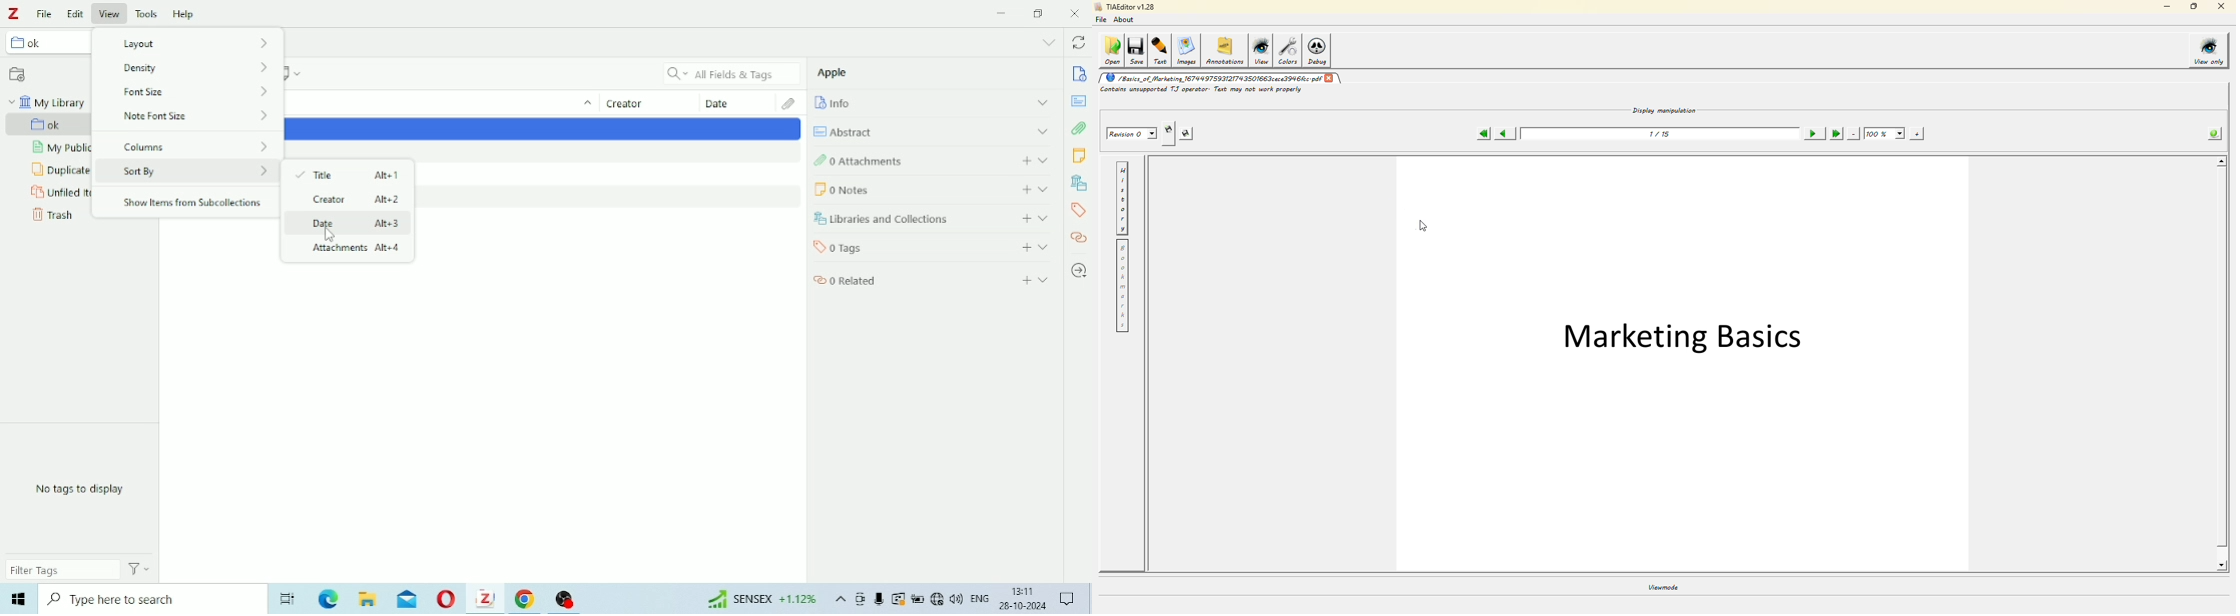 The image size is (2240, 616). Describe the element at coordinates (1078, 74) in the screenshot. I see `Info` at that location.